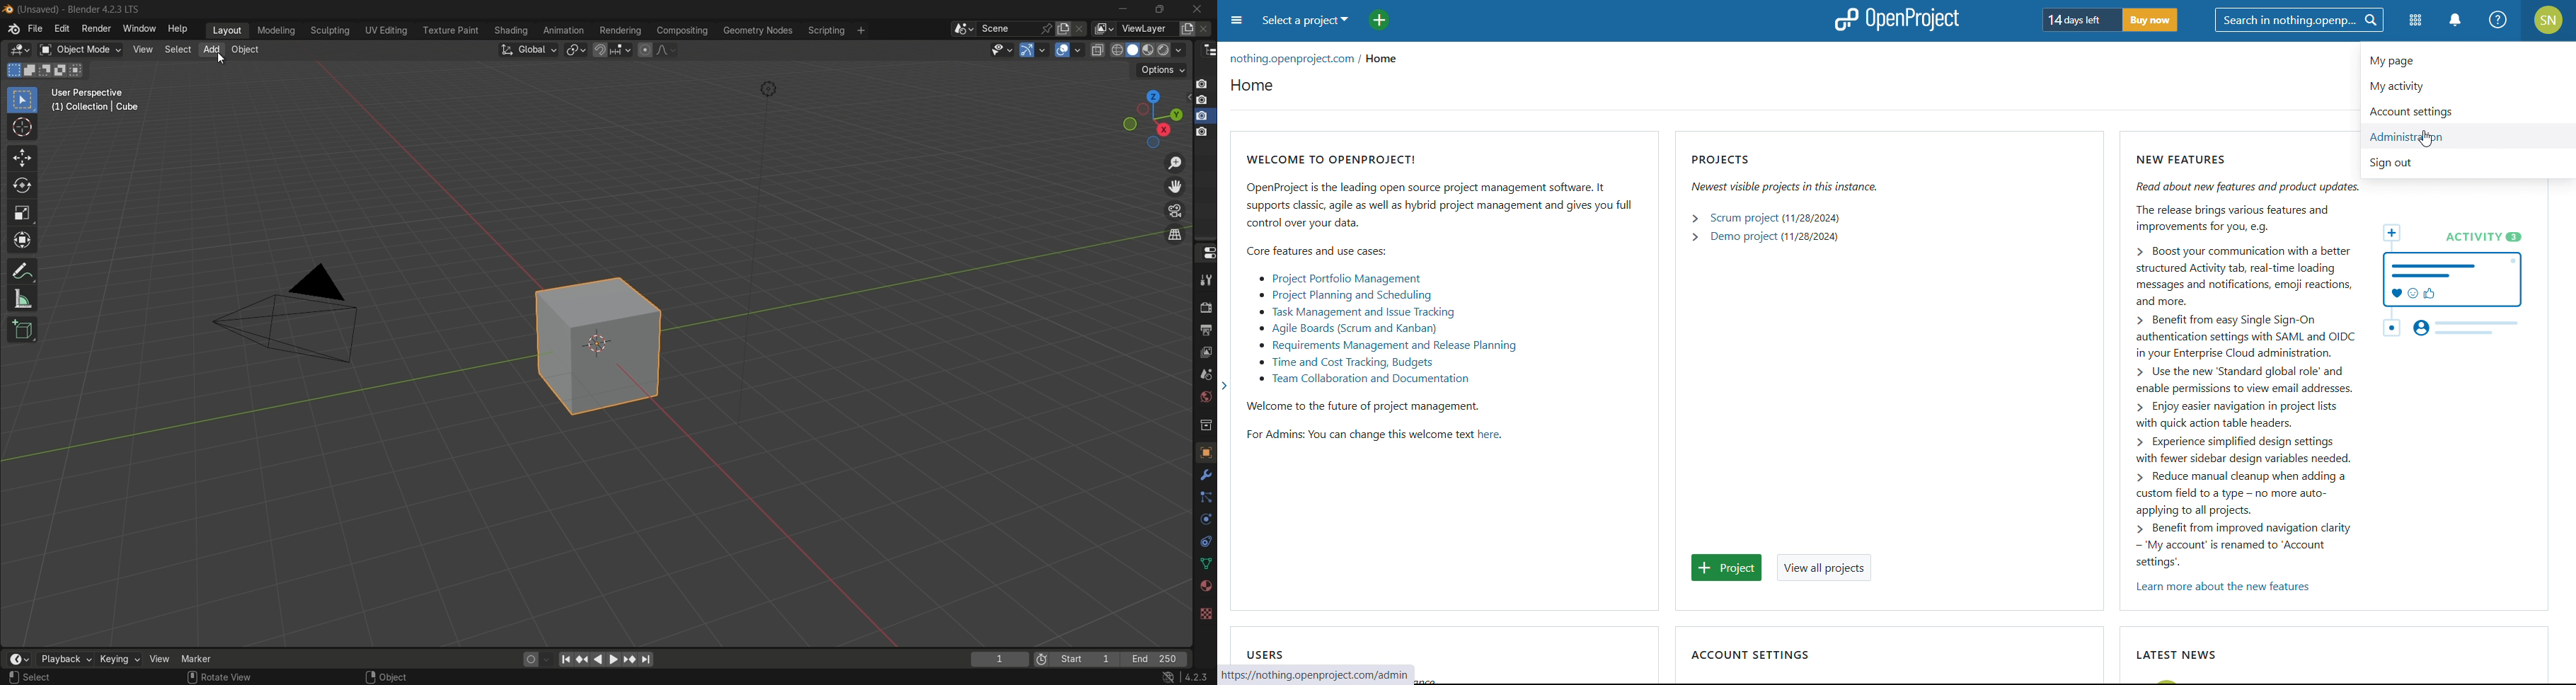 This screenshot has width=2576, height=700. Describe the element at coordinates (331, 30) in the screenshot. I see `sculpting` at that location.